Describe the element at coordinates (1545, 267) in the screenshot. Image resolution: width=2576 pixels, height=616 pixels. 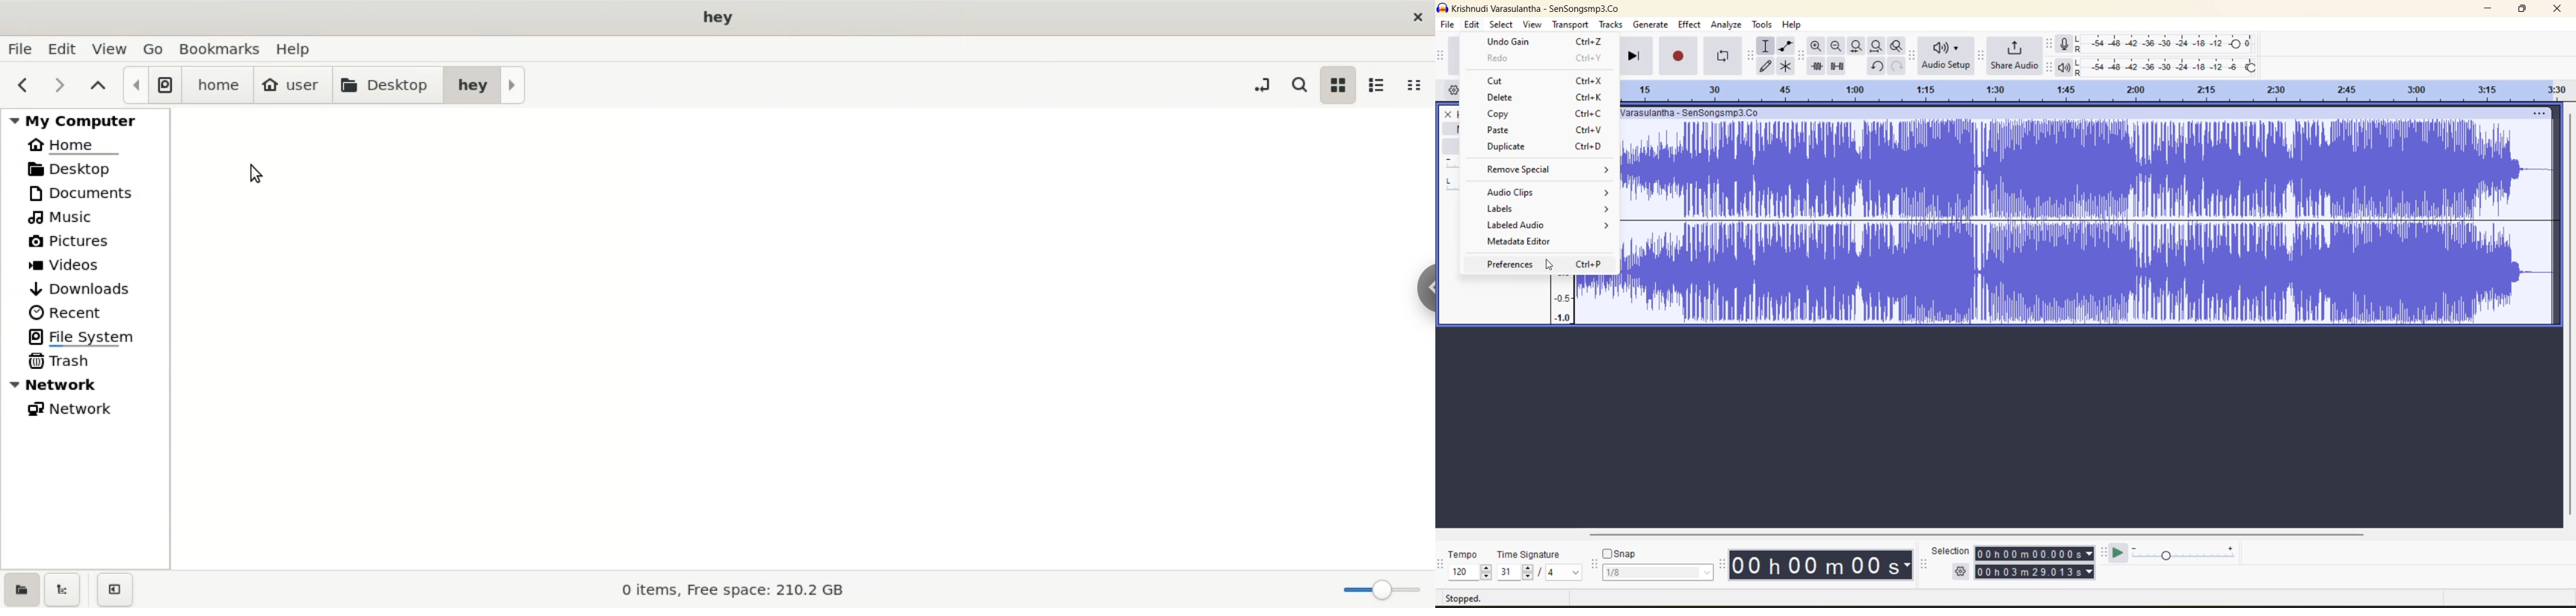
I see `cursor` at that location.